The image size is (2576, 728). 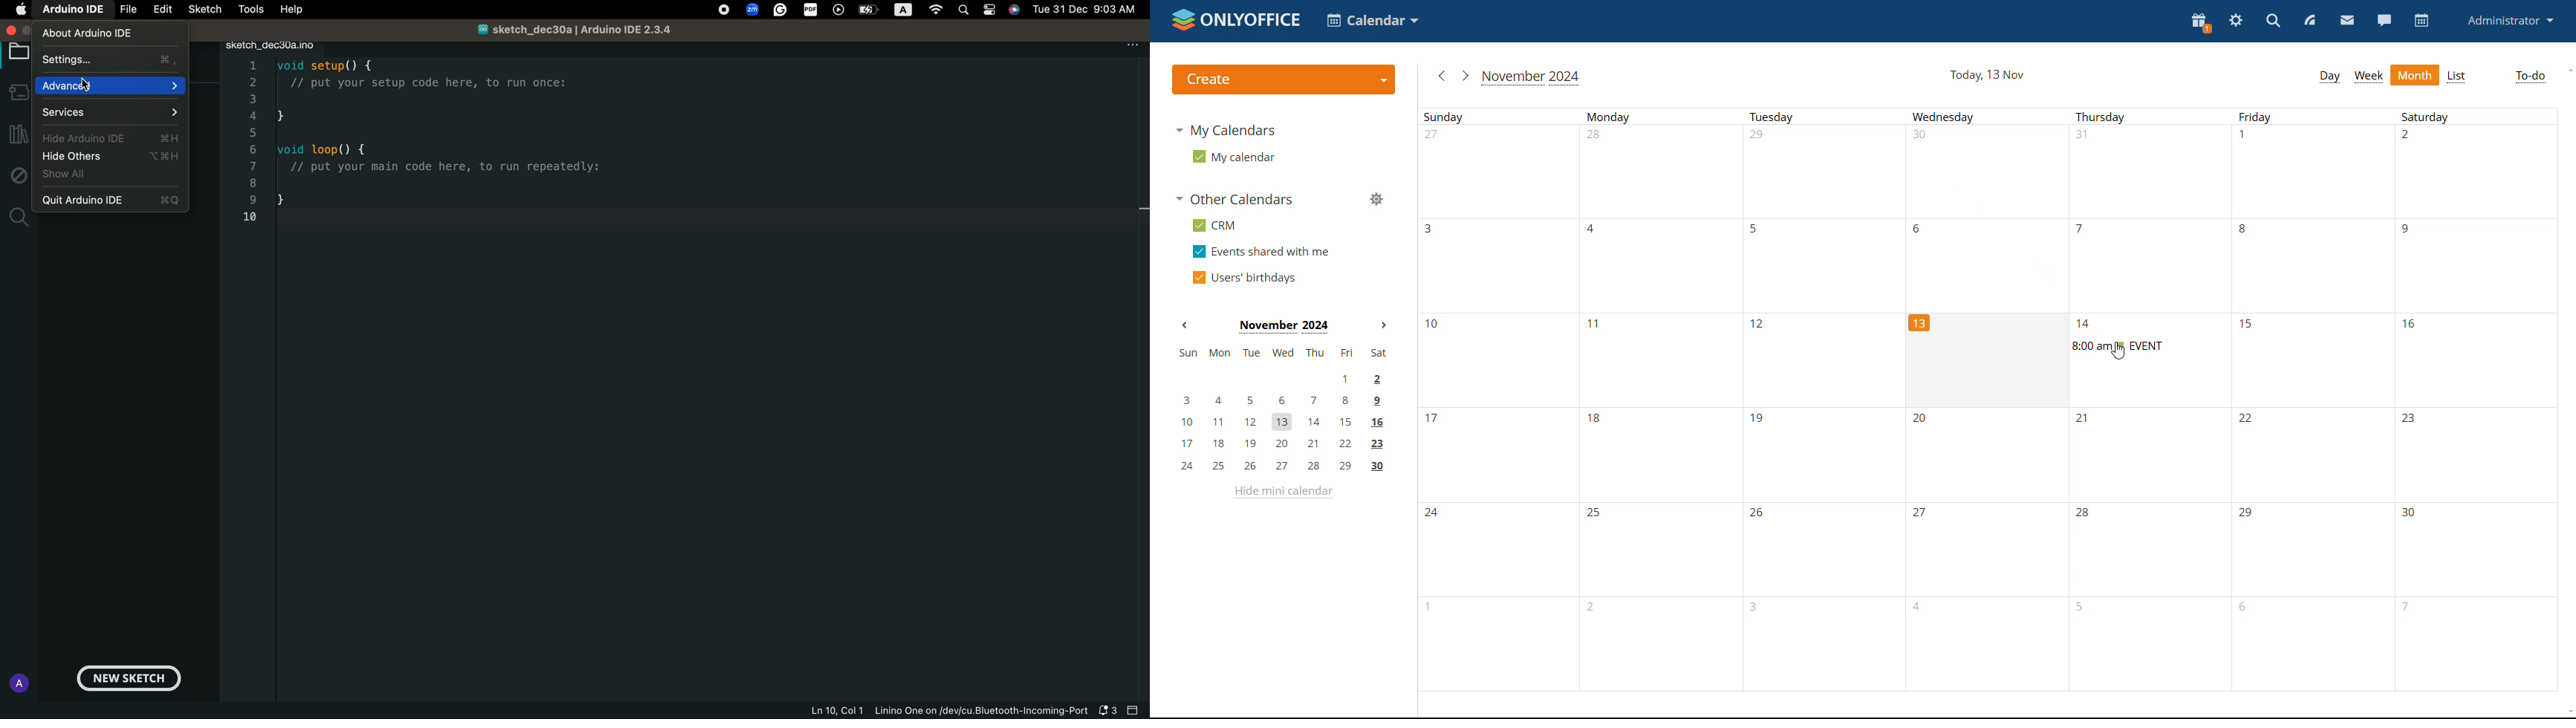 What do you see at coordinates (286, 46) in the screenshot?
I see `file tab` at bounding box center [286, 46].